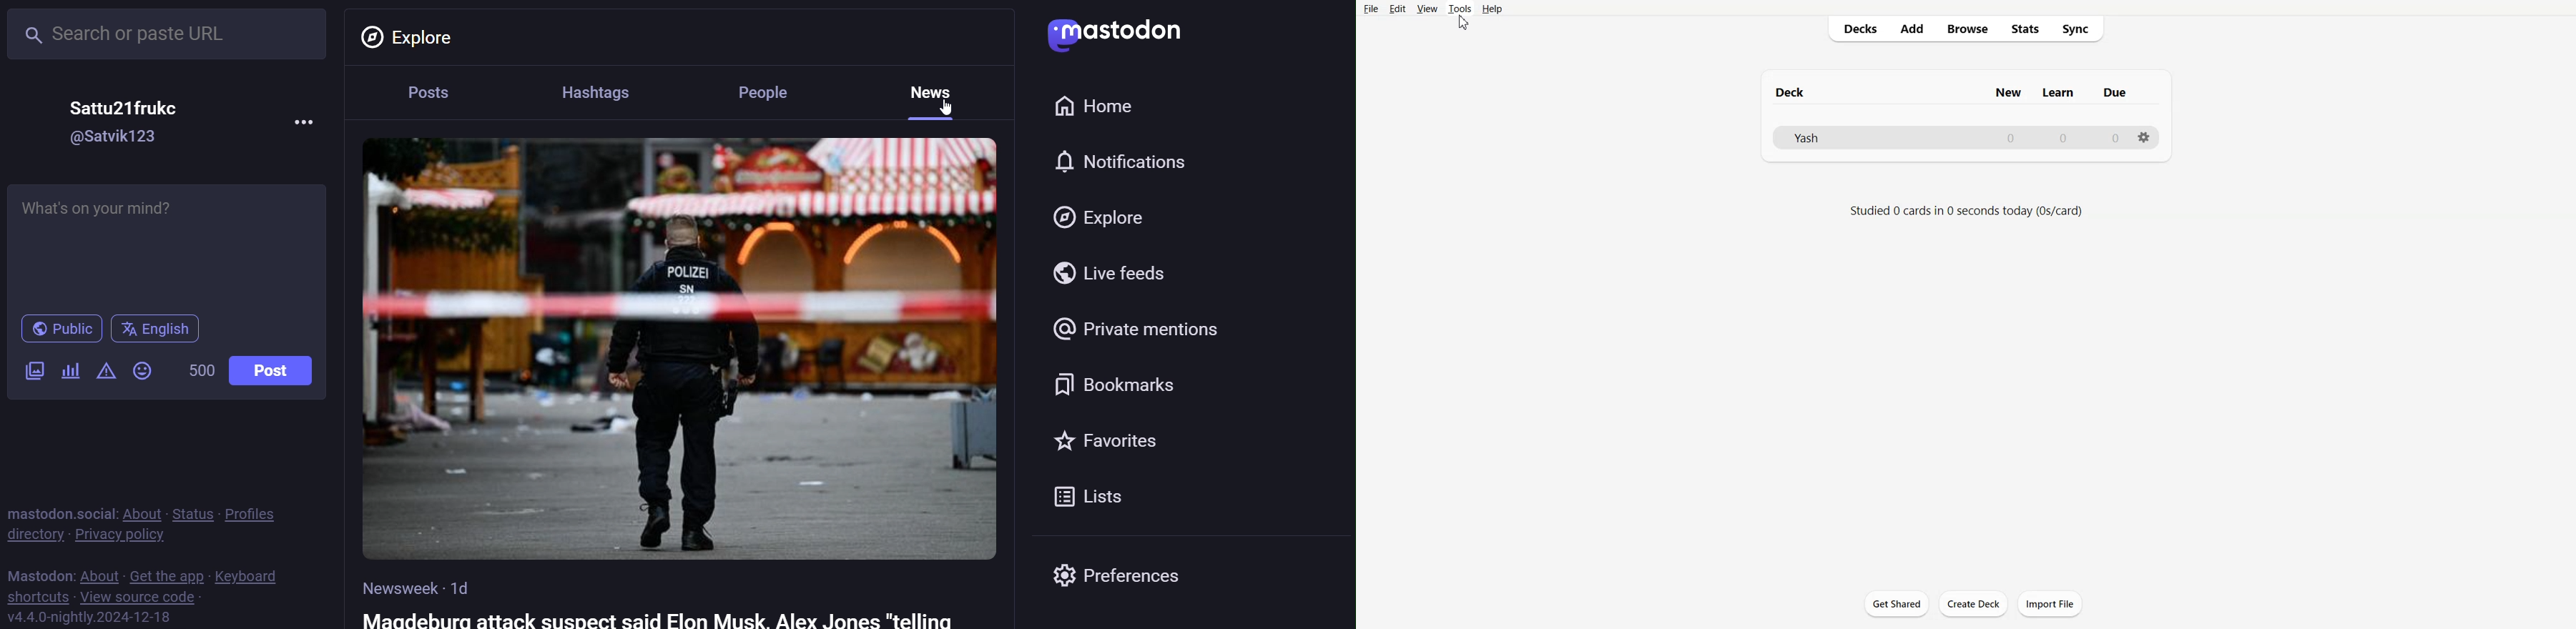  I want to click on english, so click(159, 330).